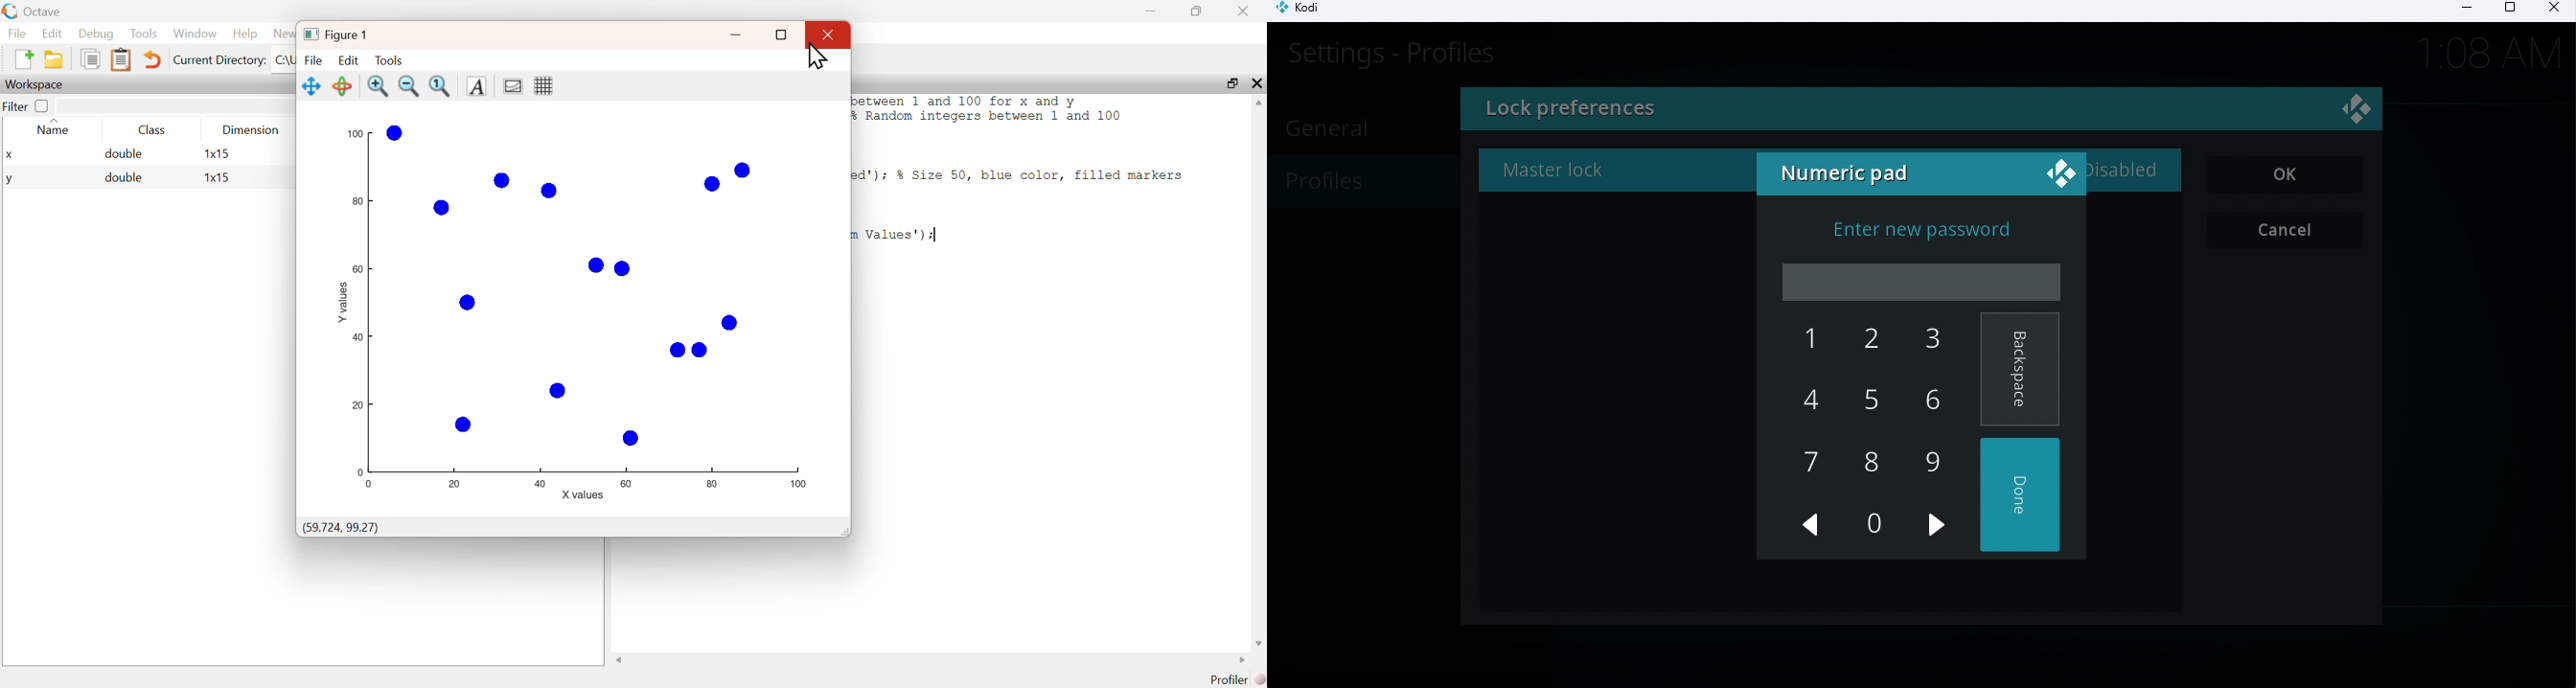  I want to click on etween 1 and 100 for x and yRandom integers between 1 and 100d'); % Size 50, blue color, filled markersValues'), so click(1023, 169).